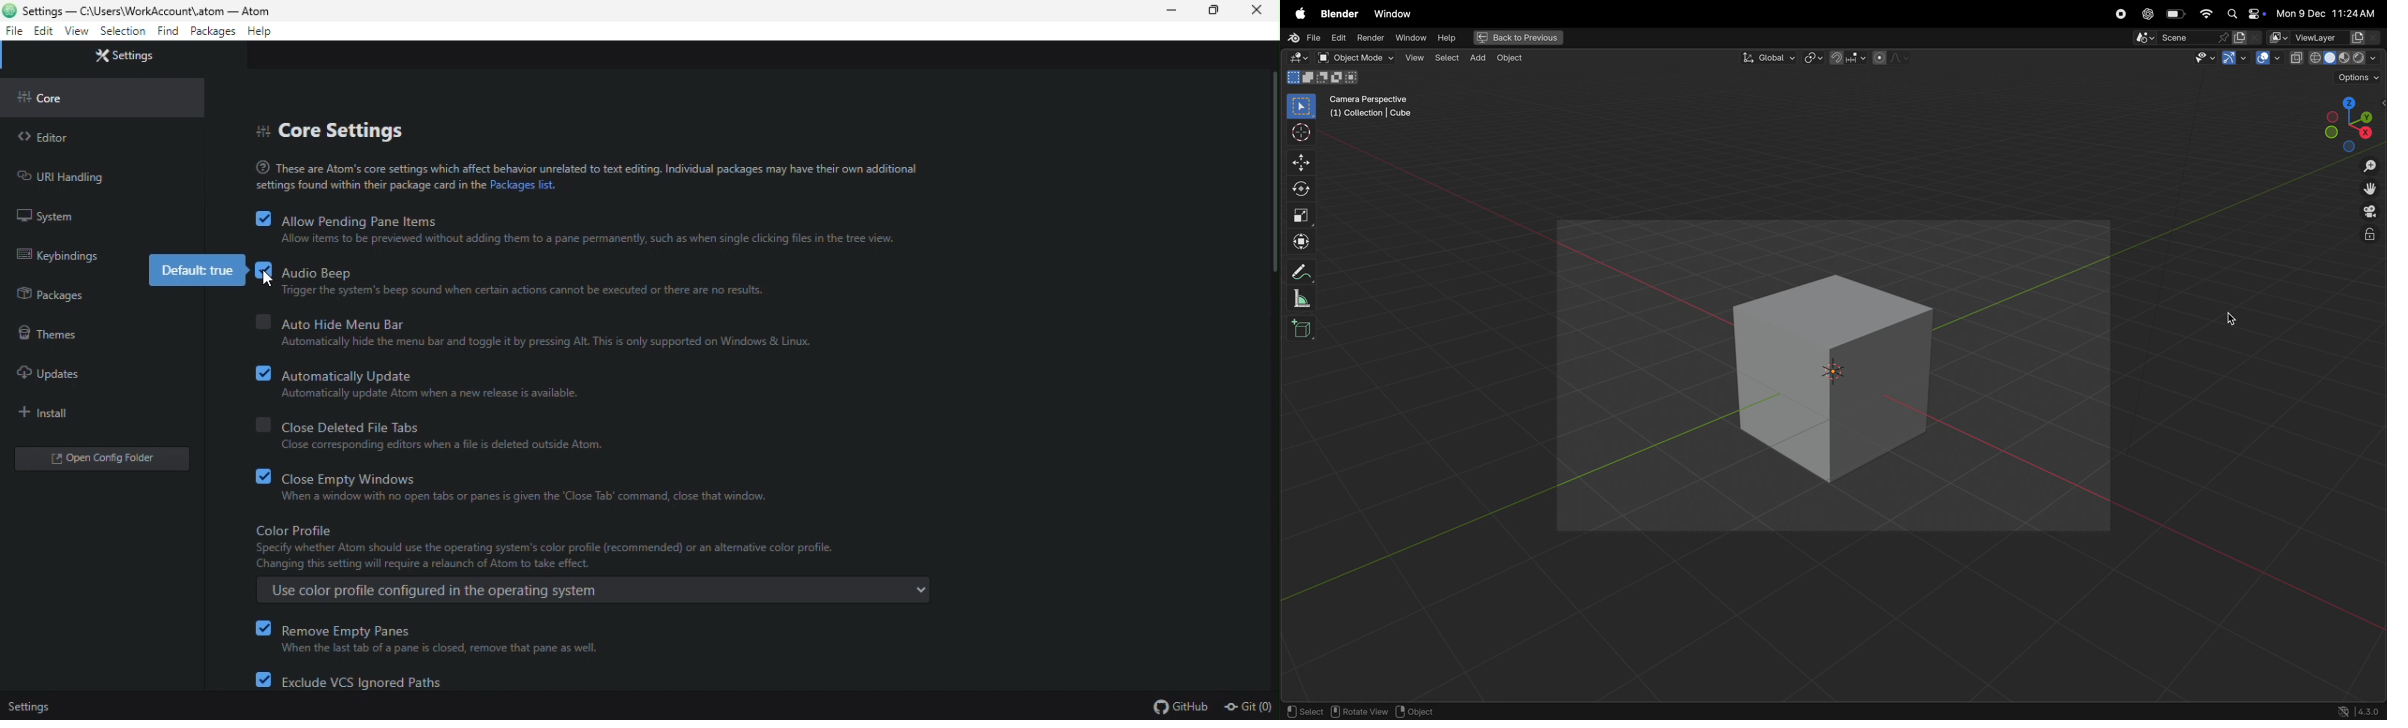 The width and height of the screenshot is (2408, 728). Describe the element at coordinates (1302, 273) in the screenshot. I see `annotate` at that location.